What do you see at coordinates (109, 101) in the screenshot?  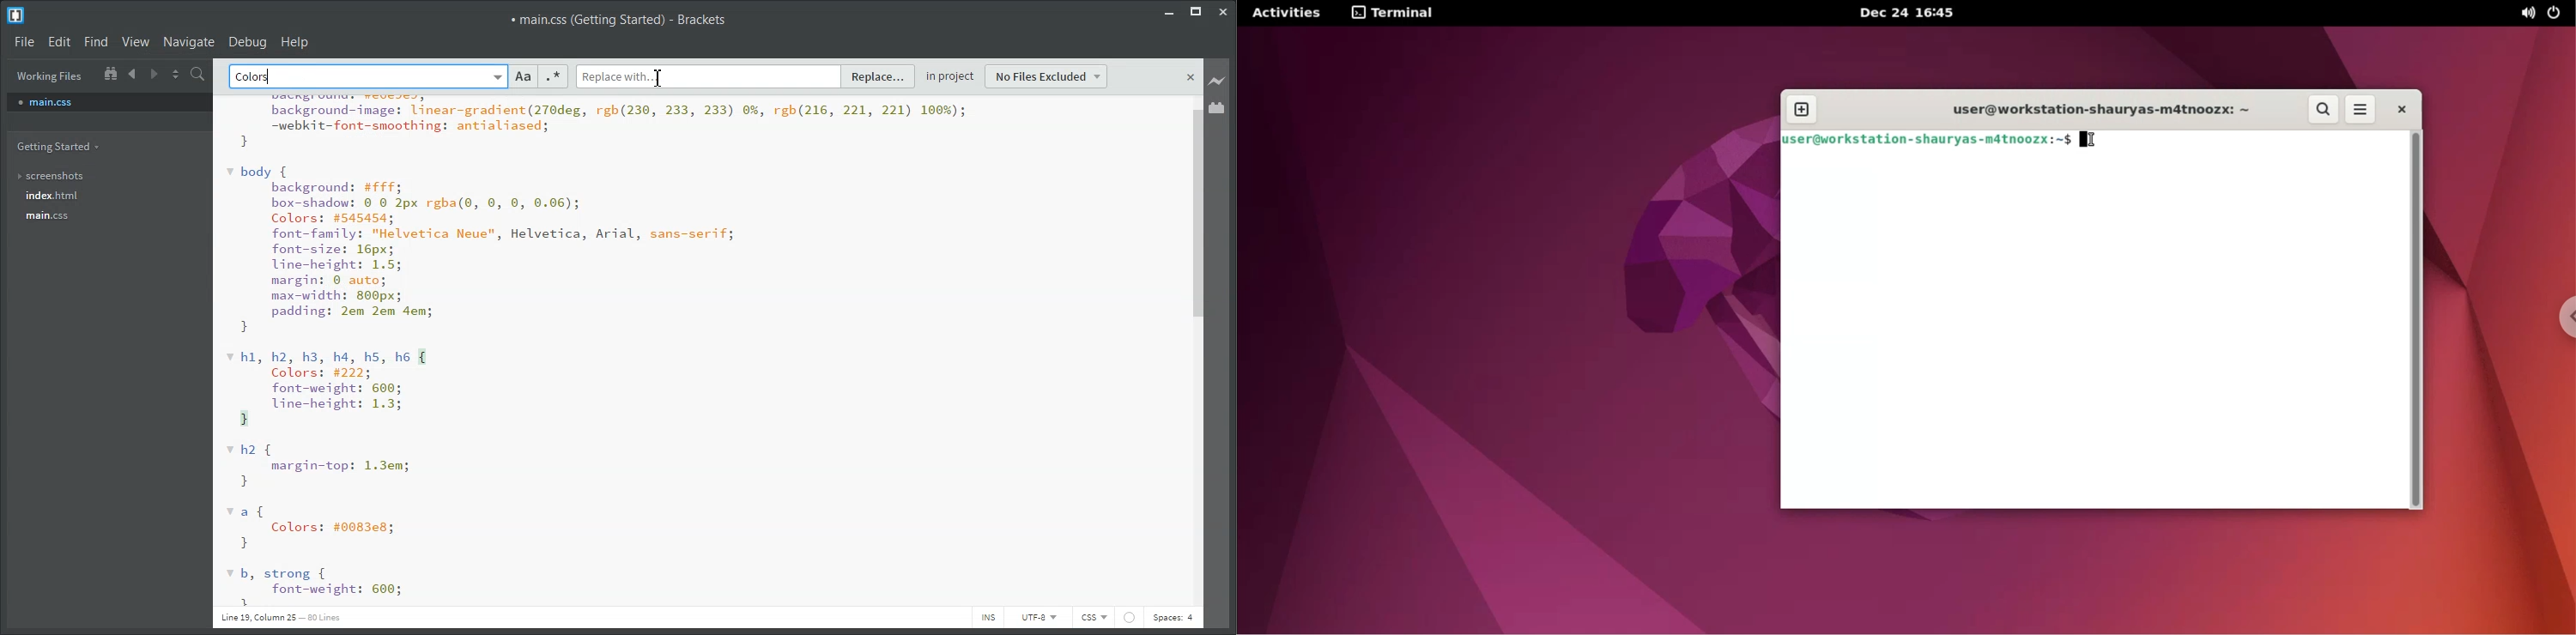 I see `main.css` at bounding box center [109, 101].